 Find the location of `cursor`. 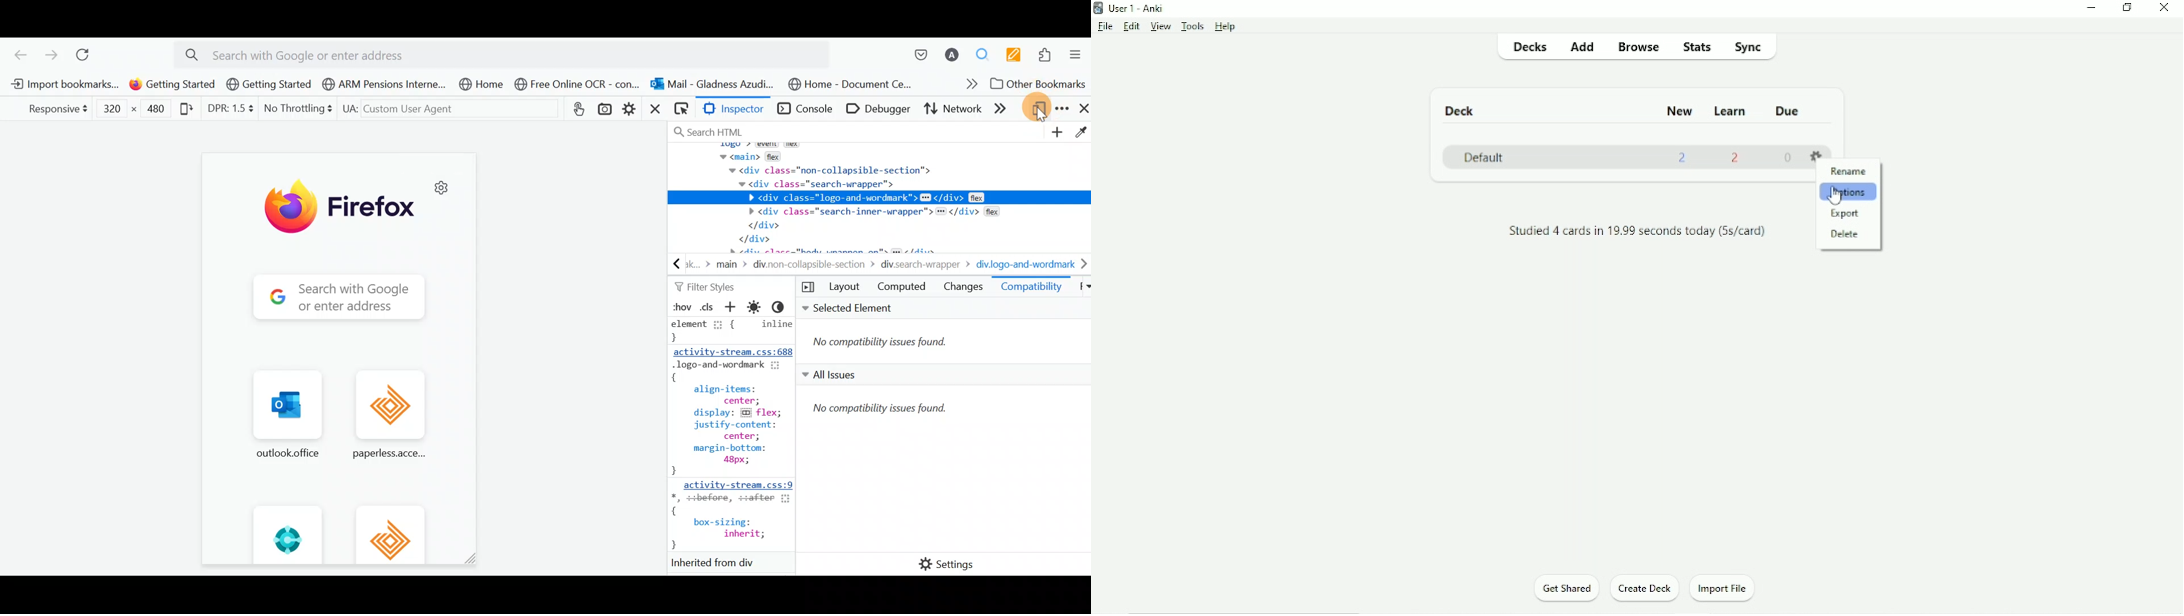

cursor is located at coordinates (1835, 196).